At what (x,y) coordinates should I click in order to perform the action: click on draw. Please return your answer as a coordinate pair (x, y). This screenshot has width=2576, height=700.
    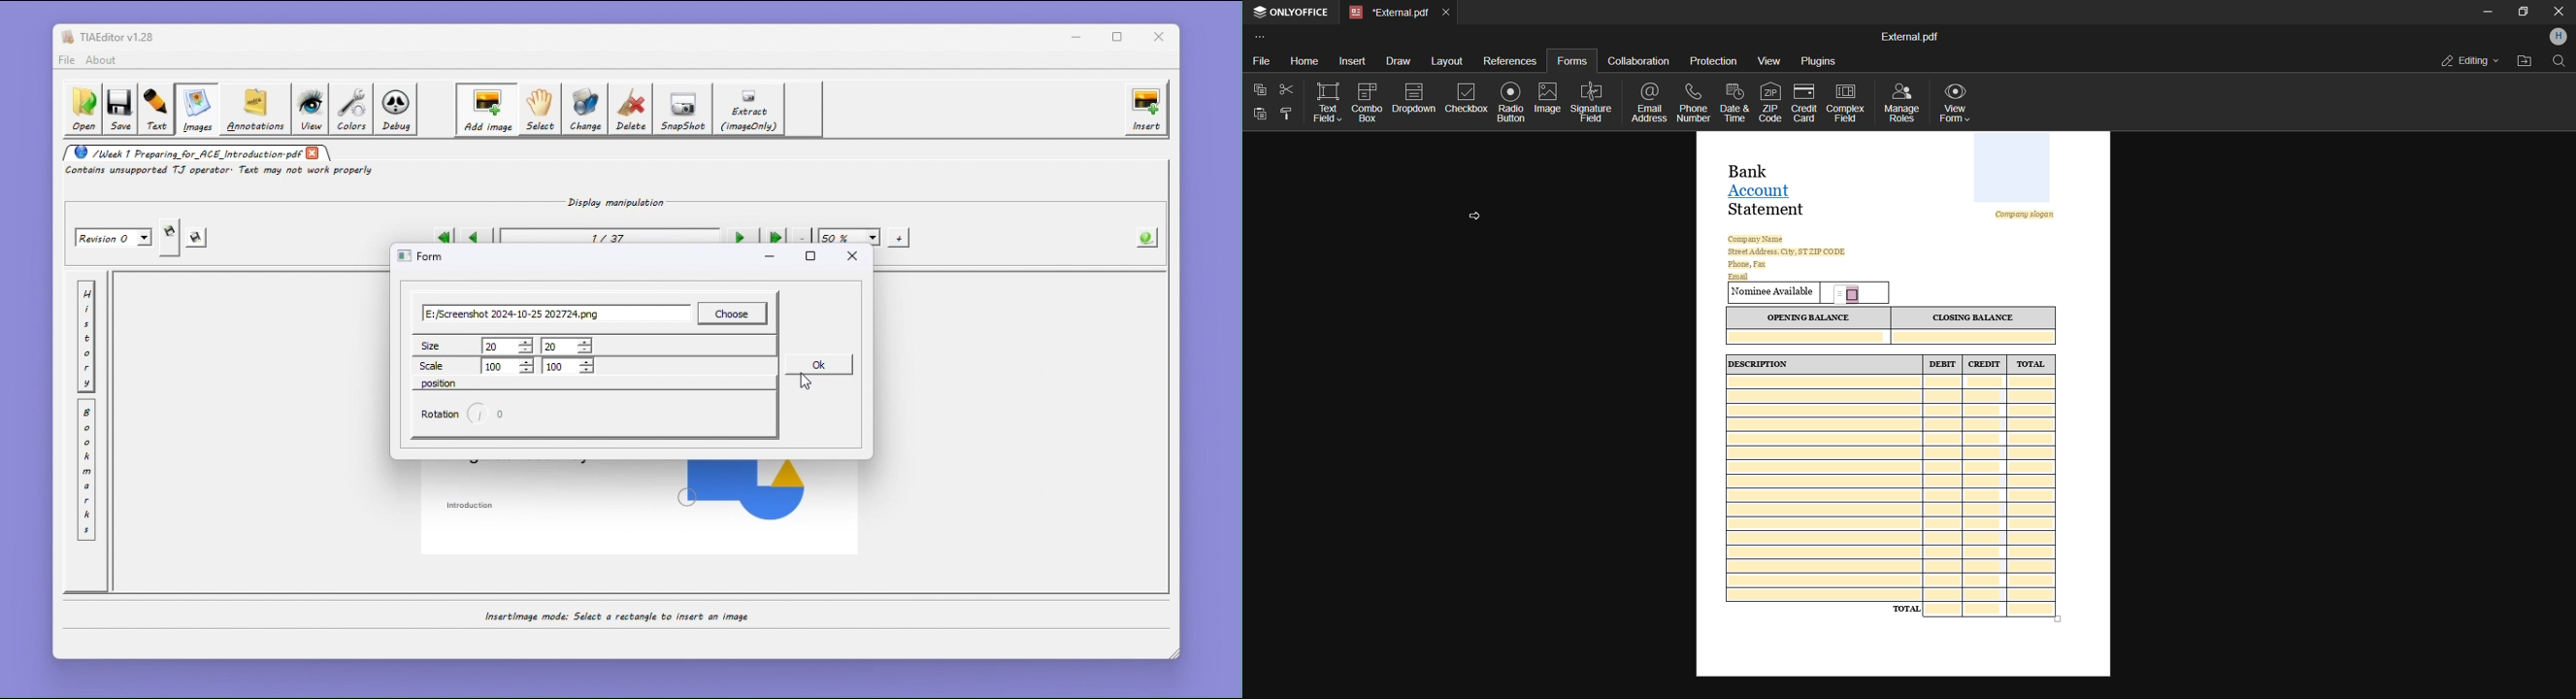
    Looking at the image, I should click on (1395, 63).